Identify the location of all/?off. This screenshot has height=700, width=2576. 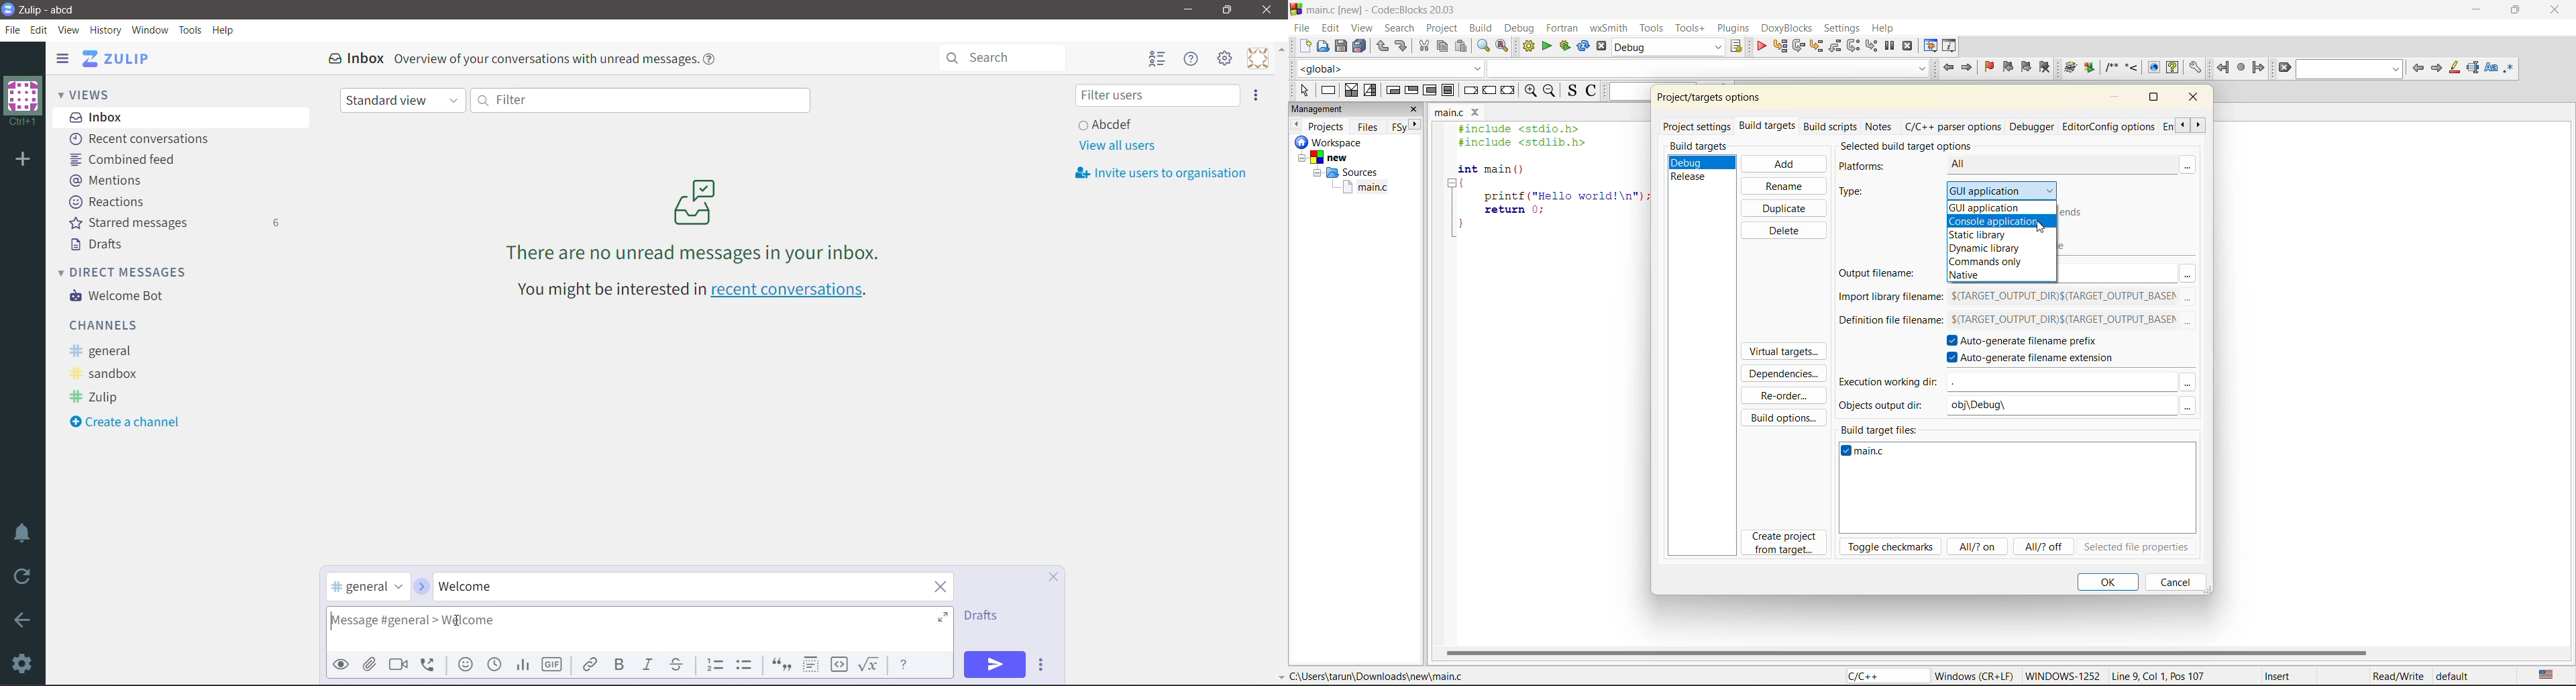
(2045, 548).